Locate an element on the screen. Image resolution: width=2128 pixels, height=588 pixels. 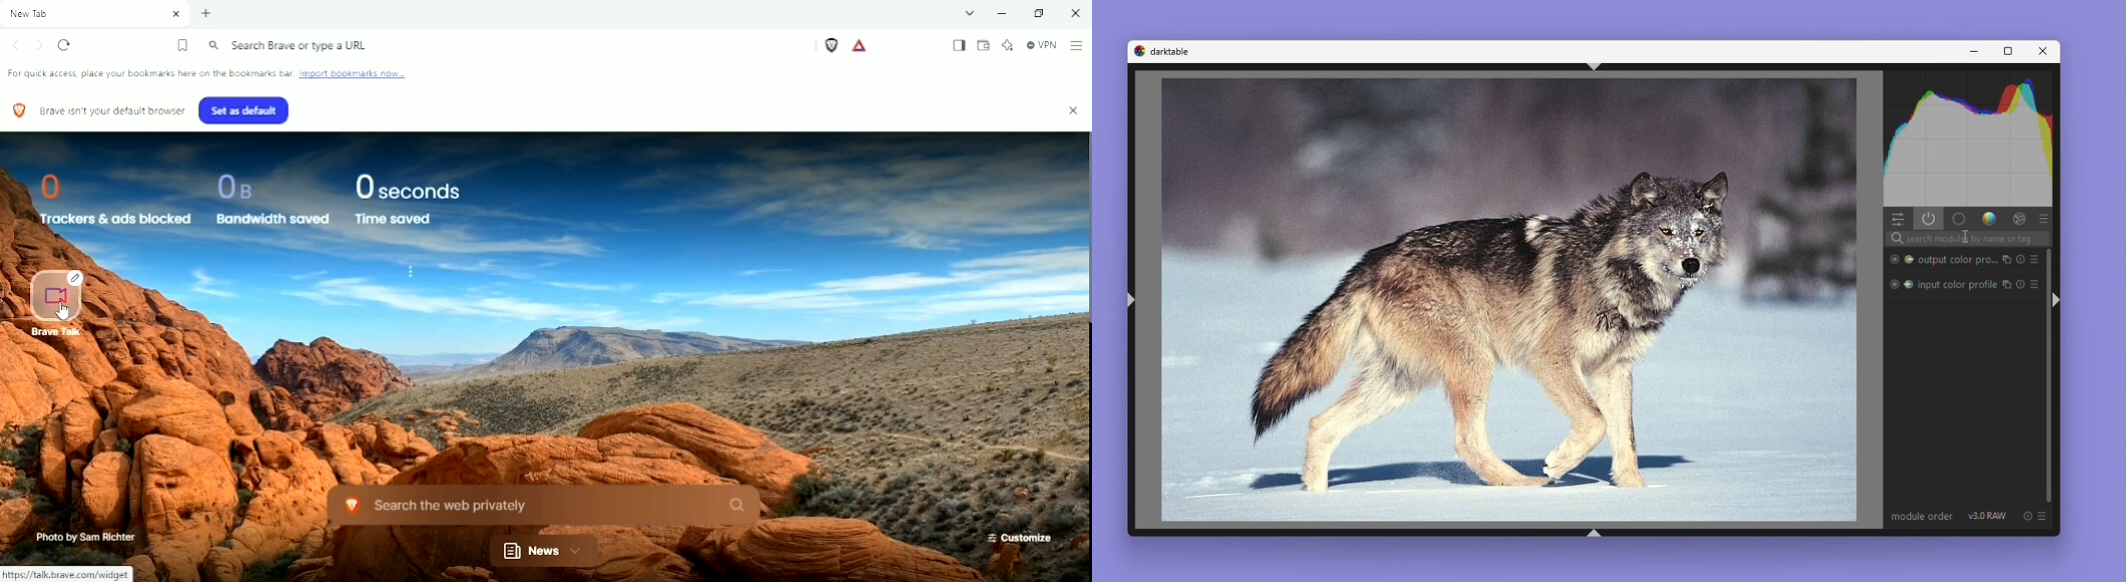
darktable logo is located at coordinates (1139, 51).